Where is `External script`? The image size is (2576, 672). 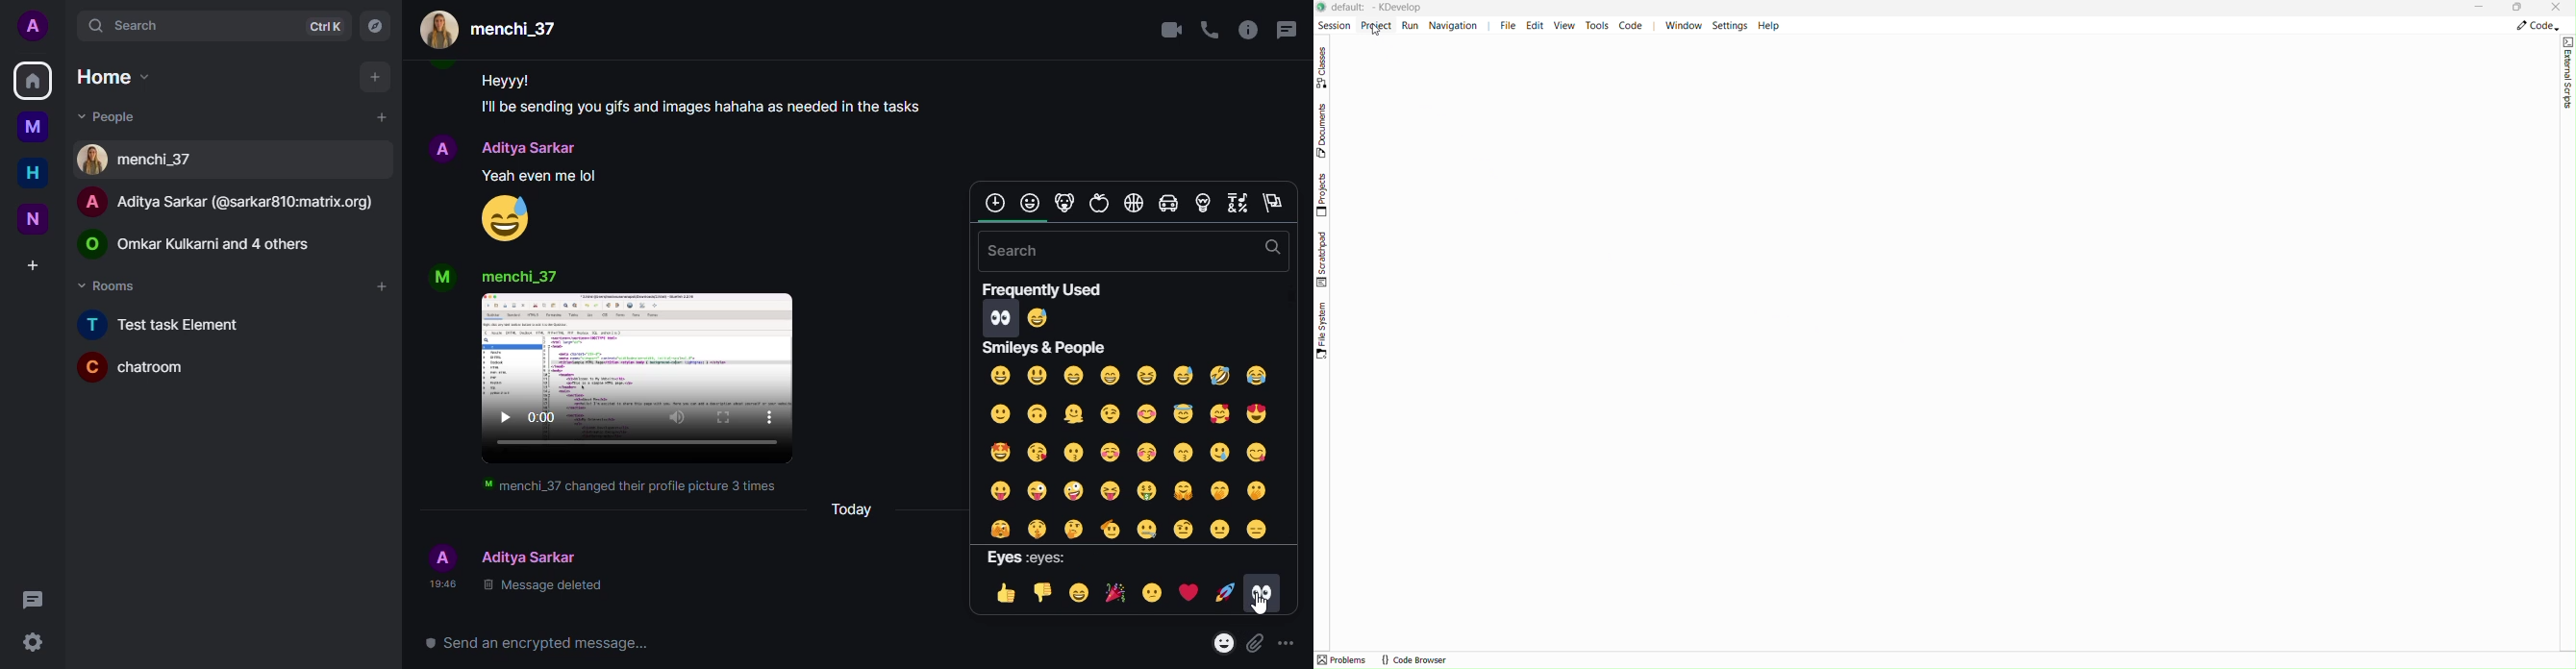
External script is located at coordinates (2569, 72).